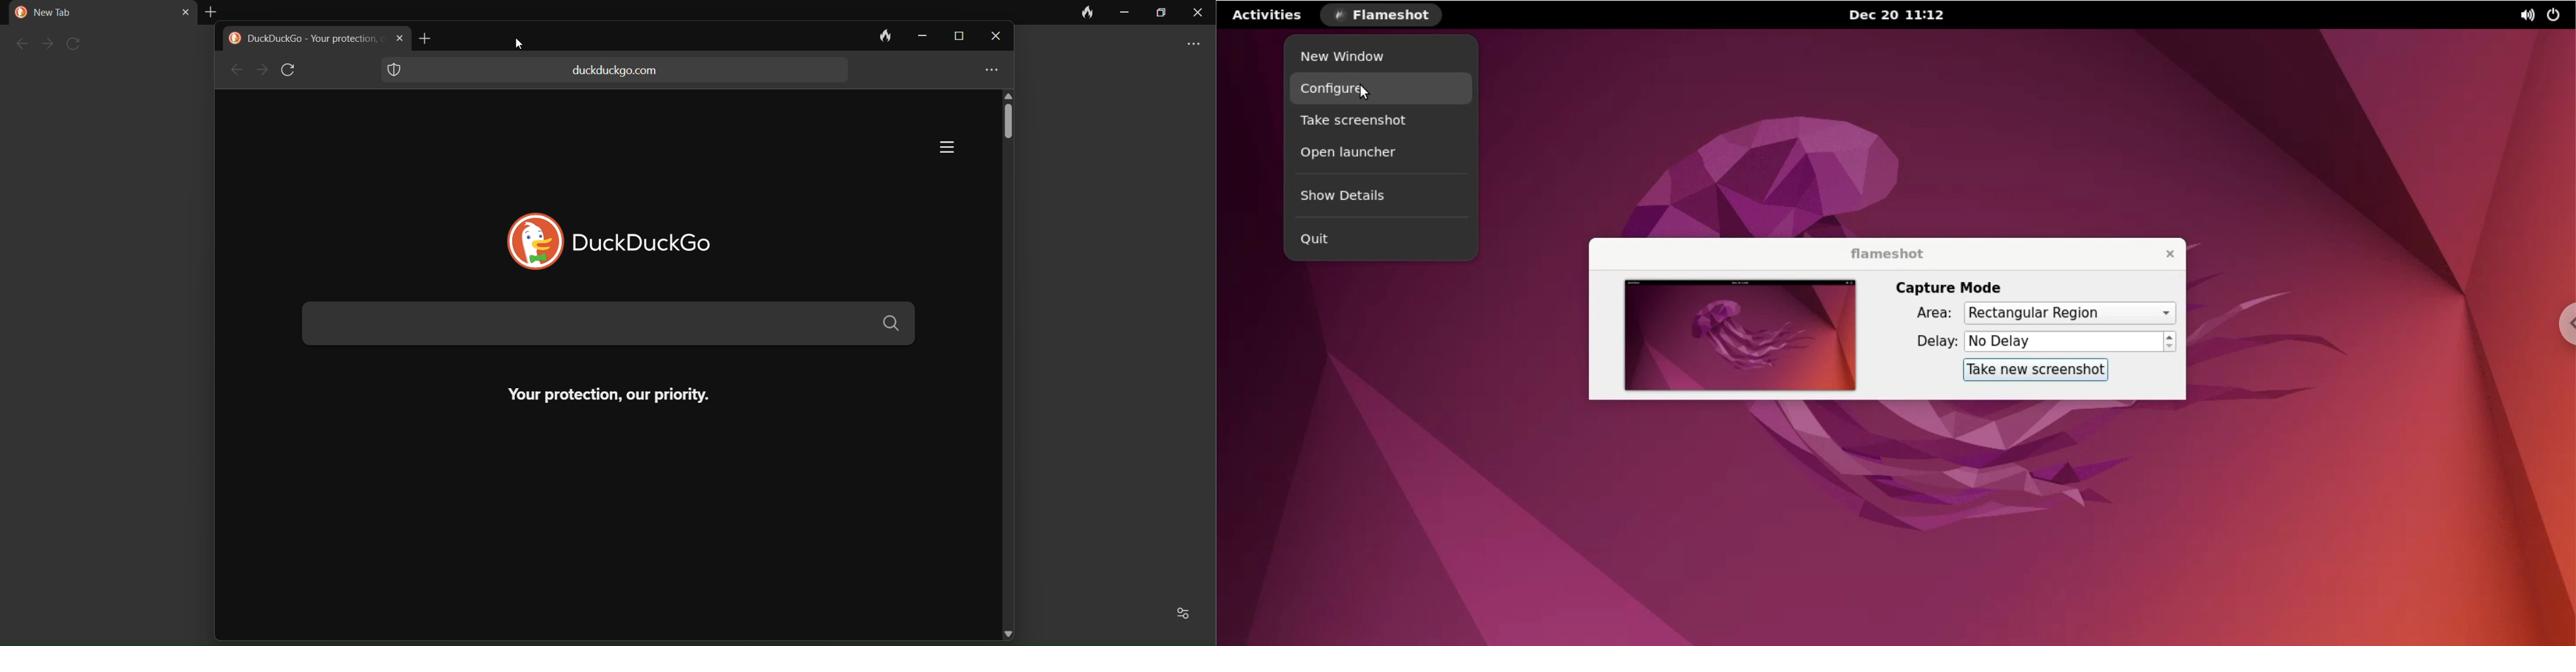  What do you see at coordinates (591, 395) in the screenshot?
I see `Your protection, our priority.` at bounding box center [591, 395].